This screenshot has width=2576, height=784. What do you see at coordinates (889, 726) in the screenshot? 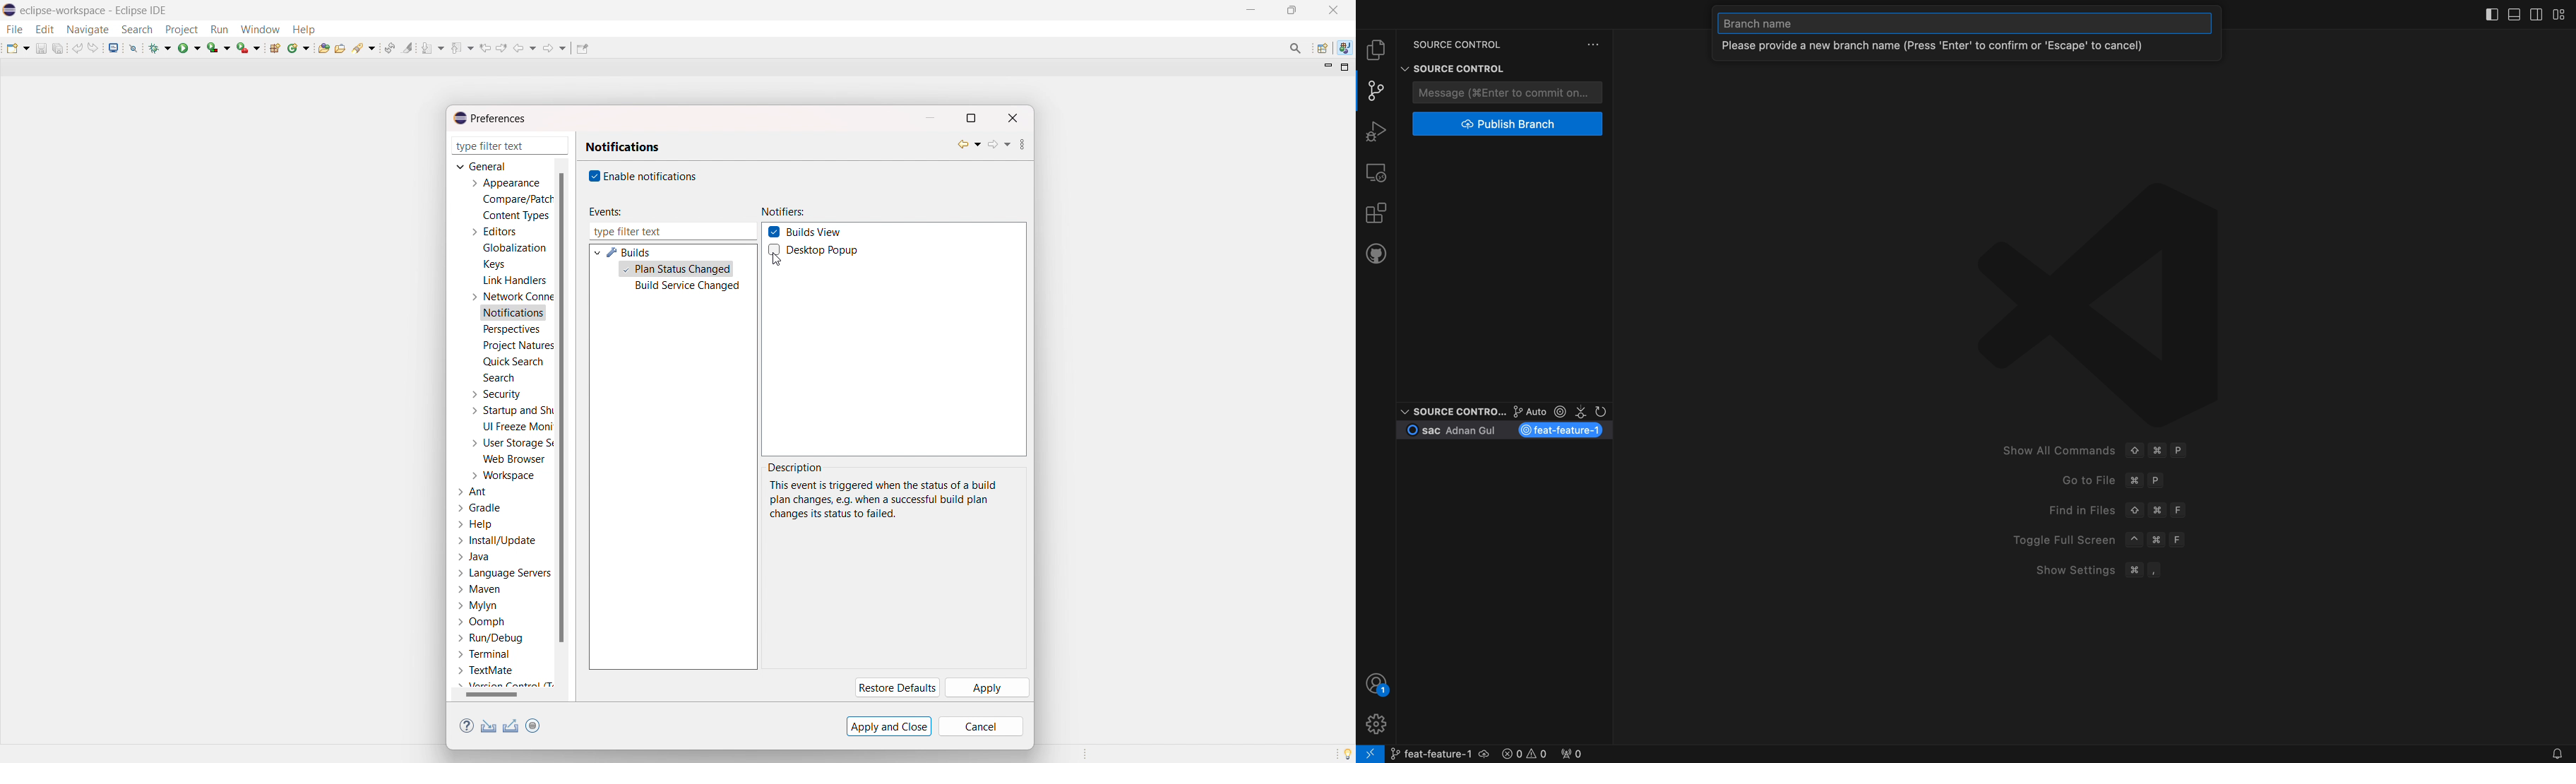
I see `apply and close` at bounding box center [889, 726].